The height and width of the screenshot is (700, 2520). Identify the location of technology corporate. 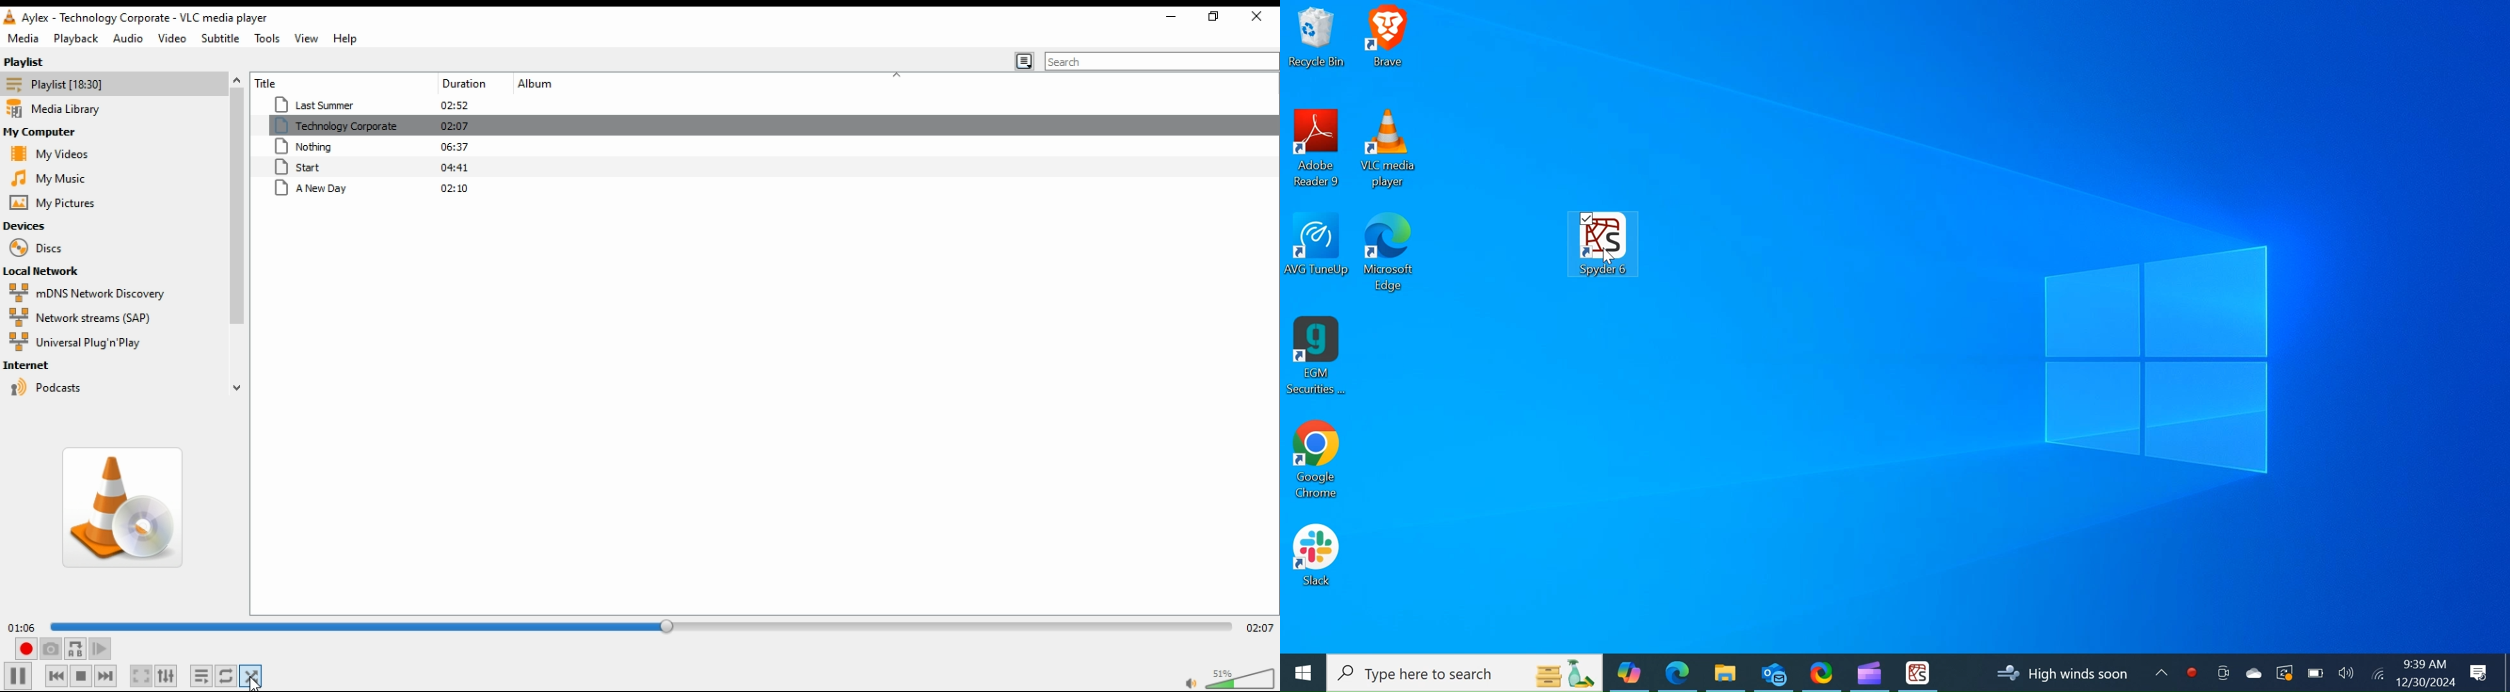
(390, 125).